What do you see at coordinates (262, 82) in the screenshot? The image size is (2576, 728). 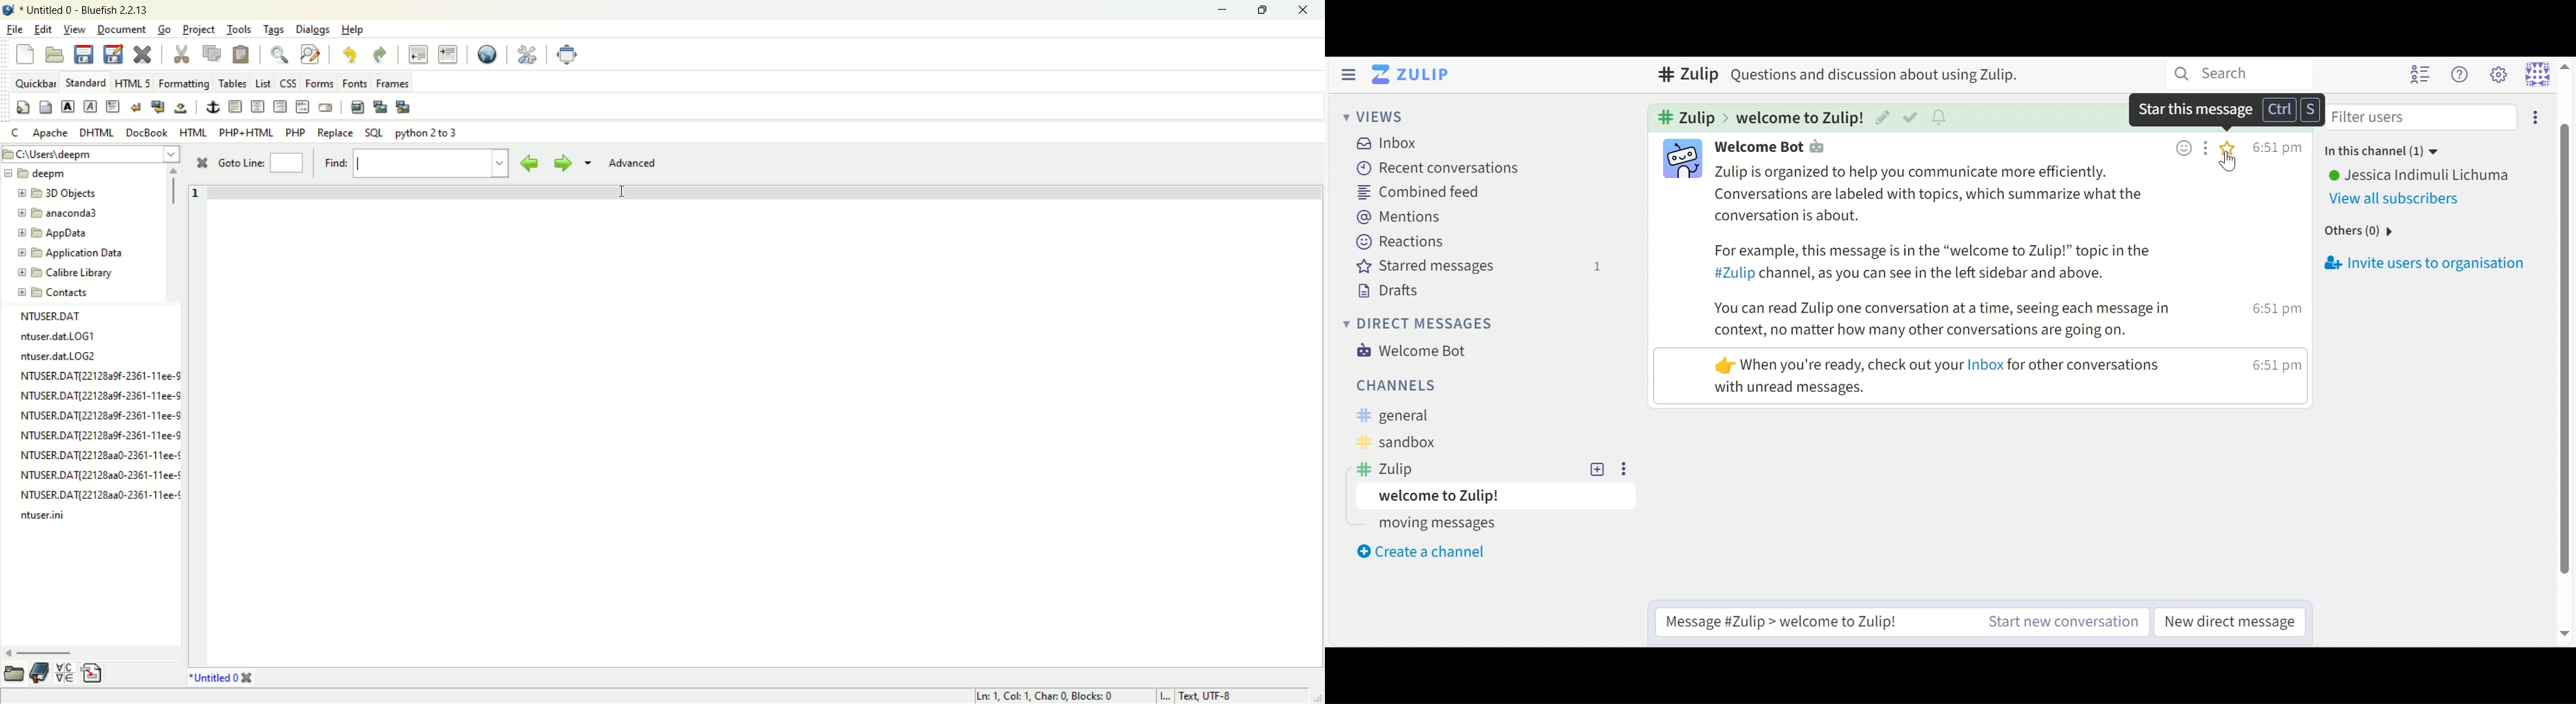 I see `LIST` at bounding box center [262, 82].